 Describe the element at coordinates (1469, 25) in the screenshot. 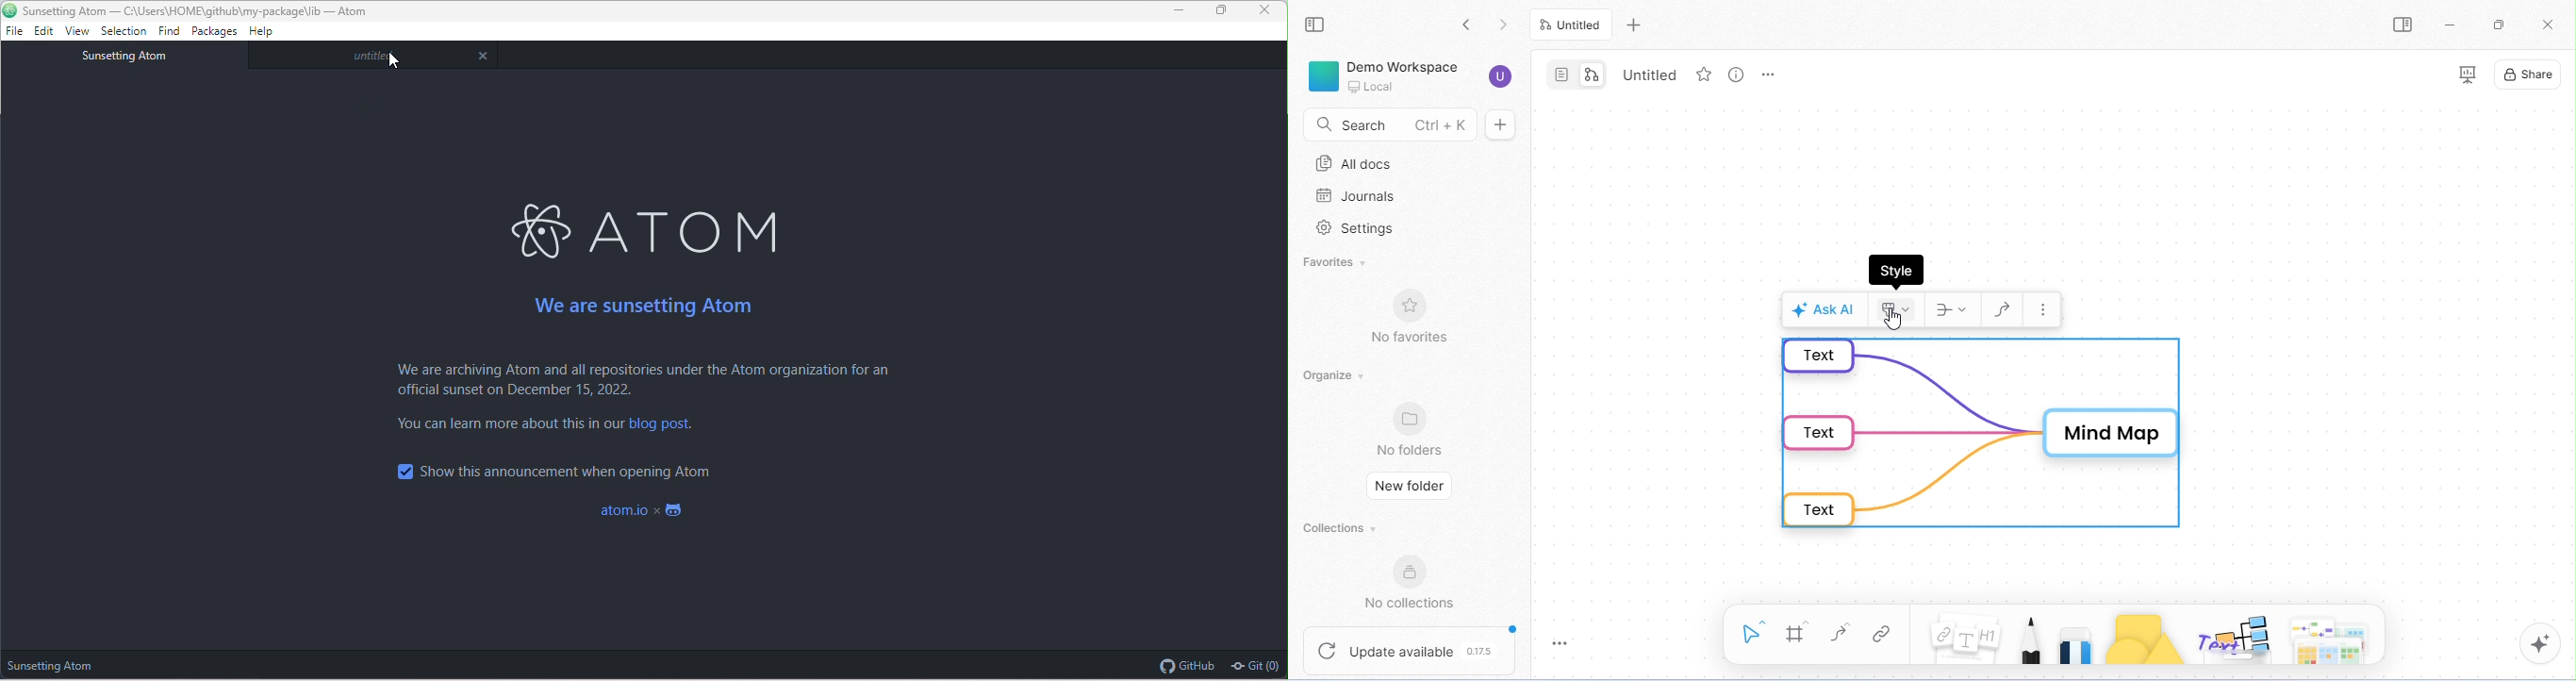

I see `go back` at that location.